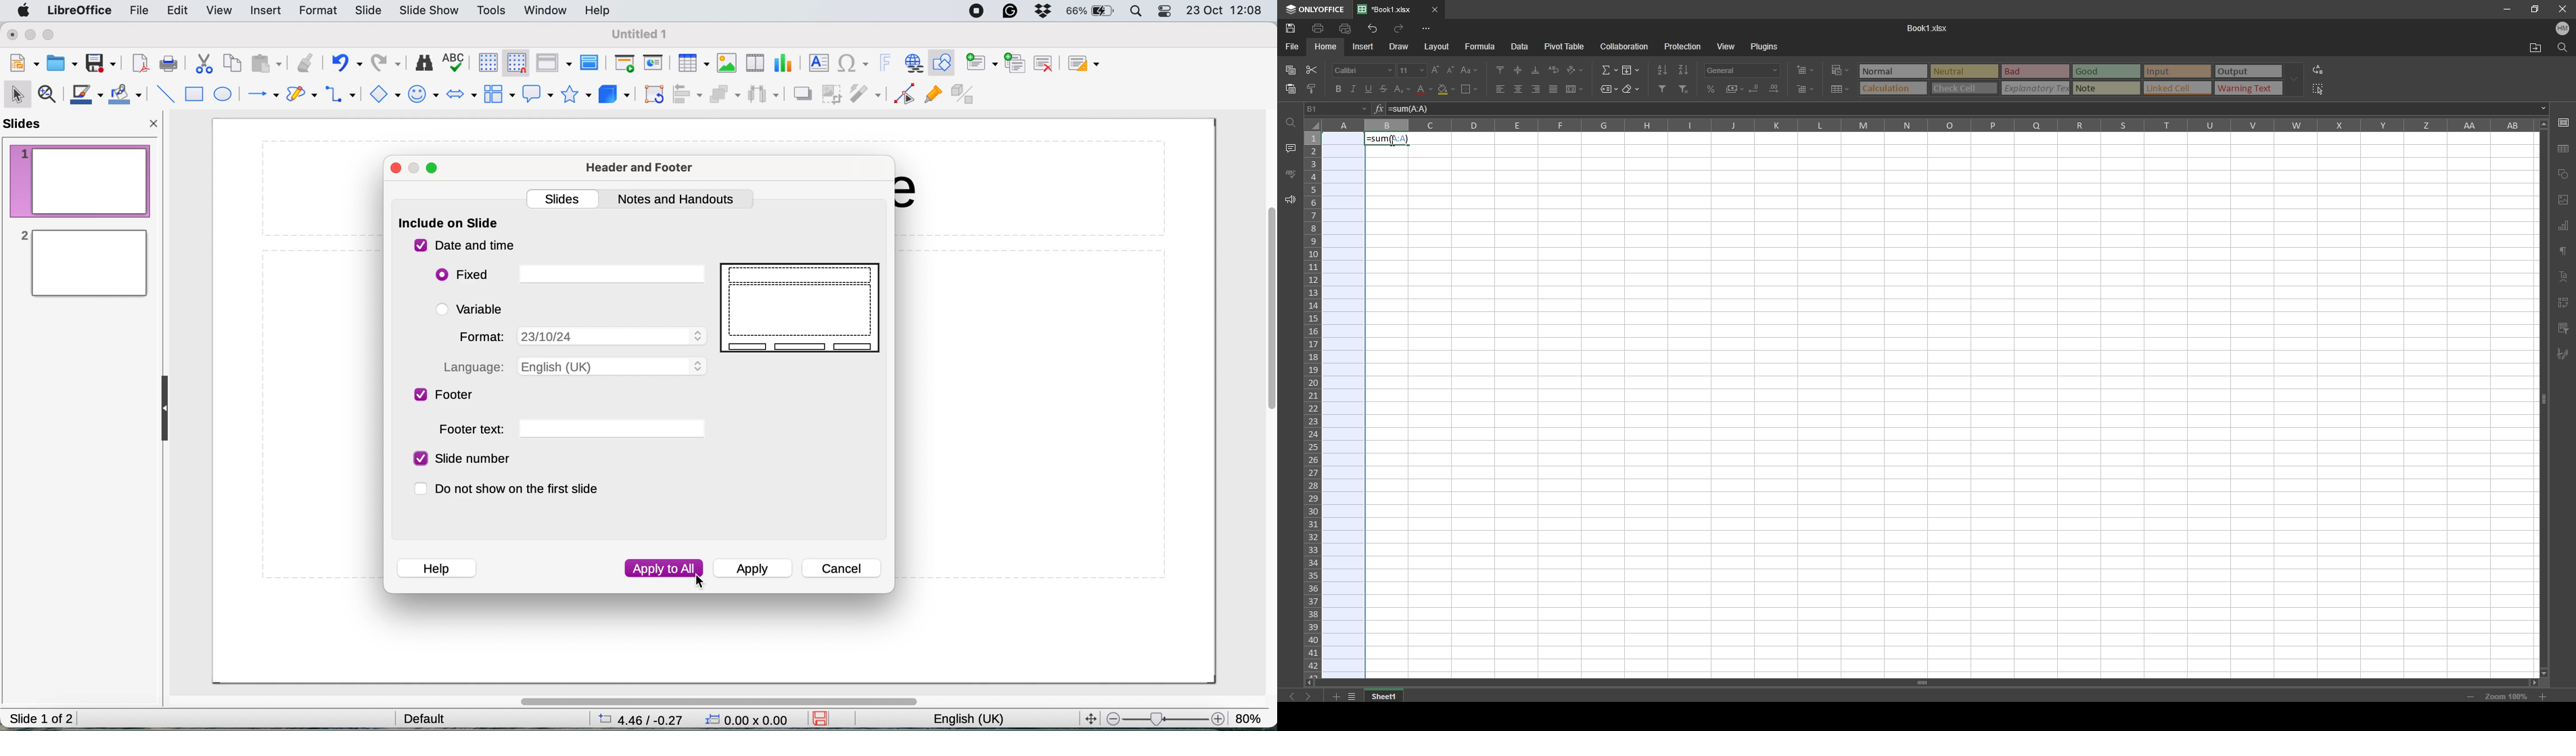  I want to click on formula, so click(1480, 47).